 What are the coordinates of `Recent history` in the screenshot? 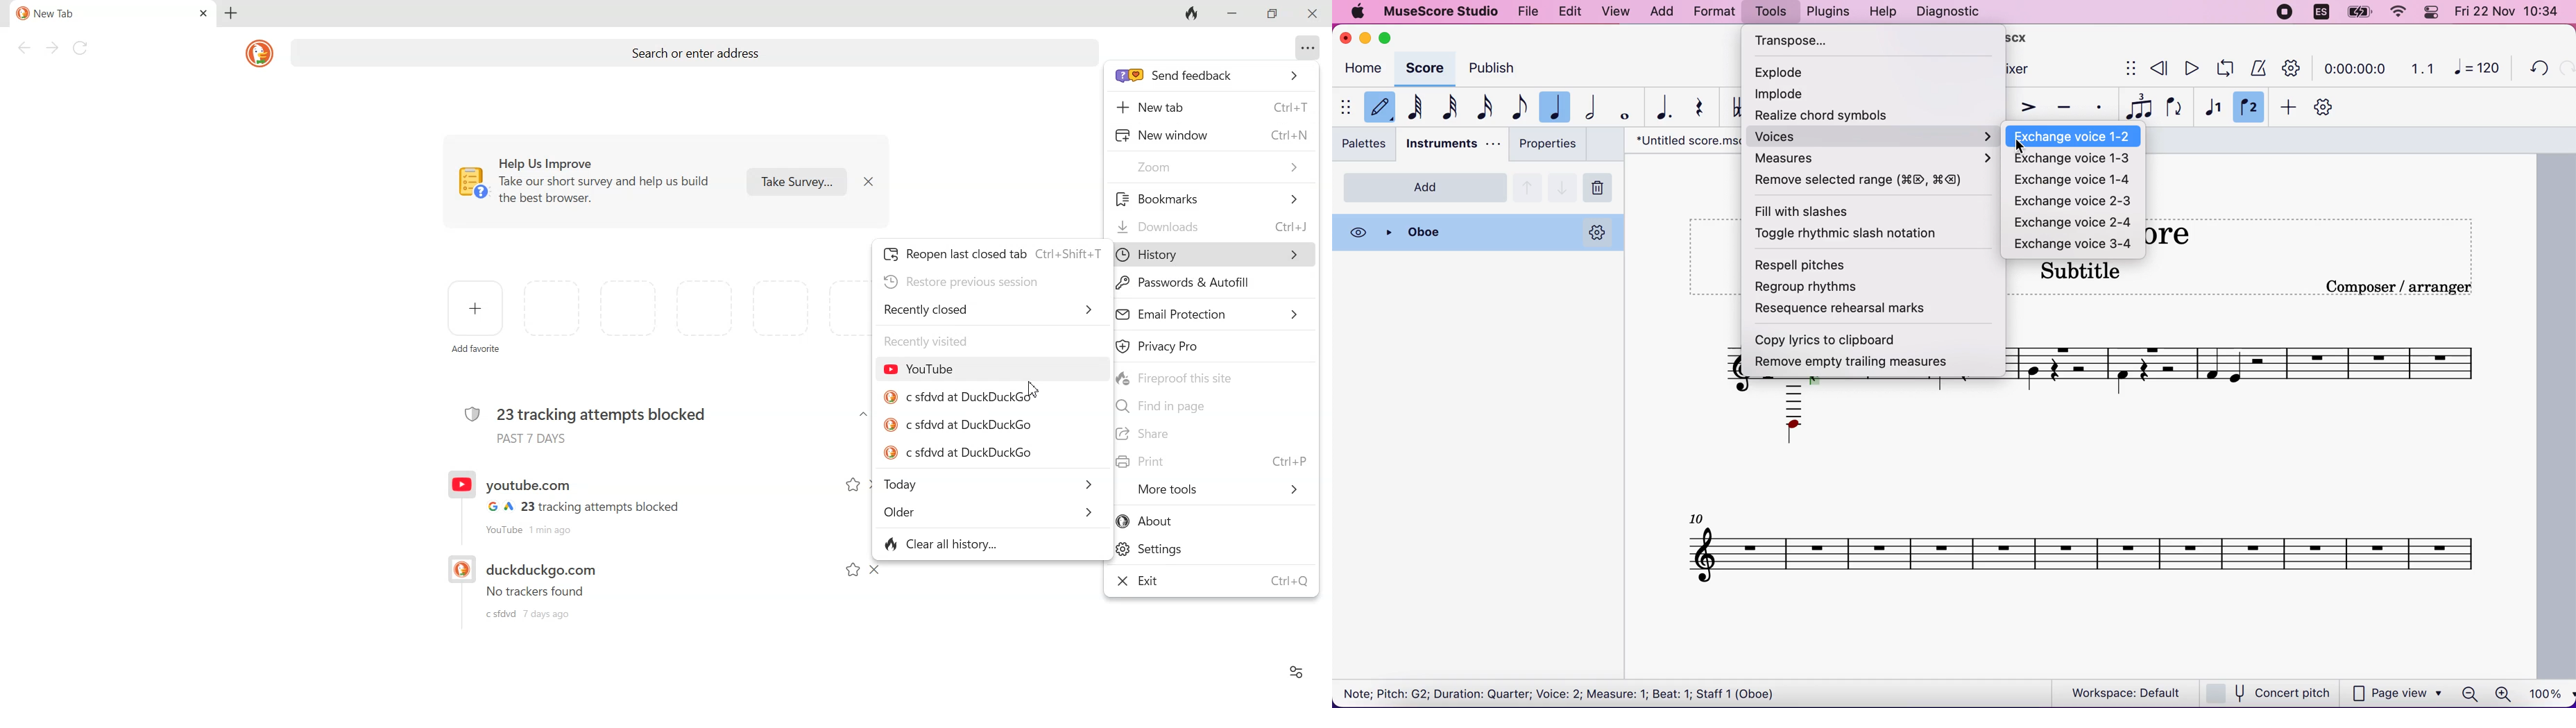 It's located at (581, 587).